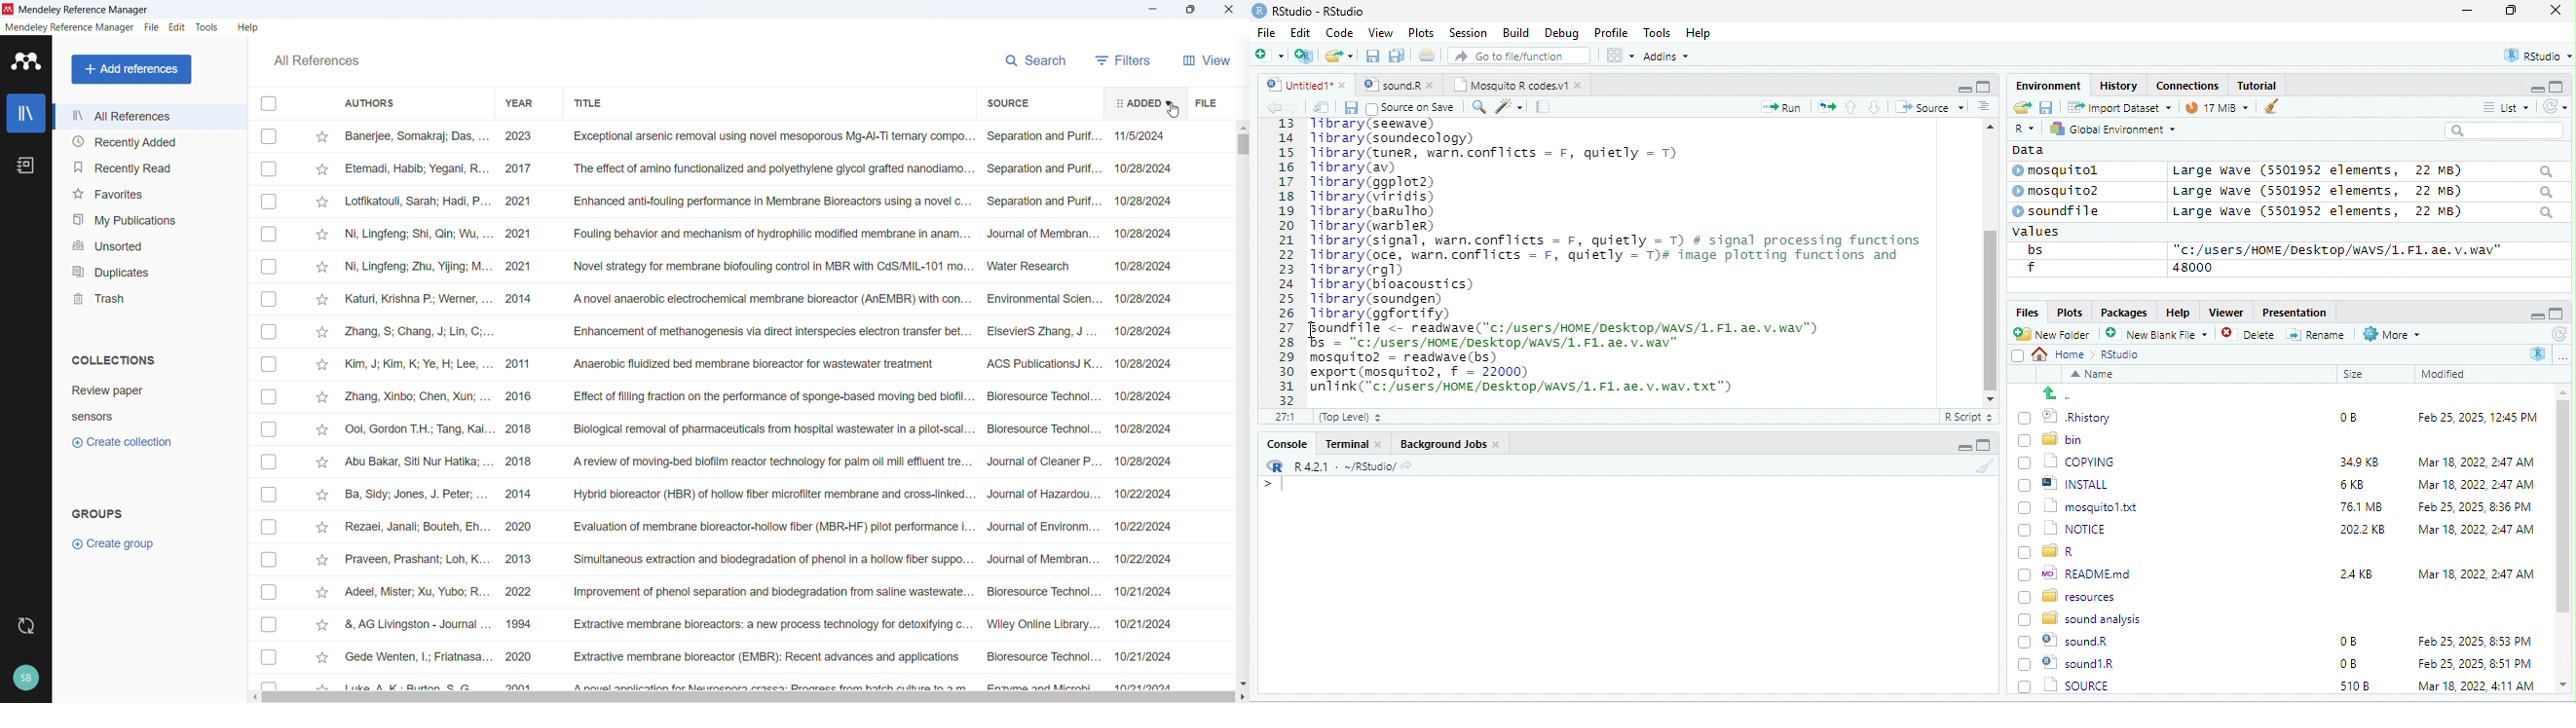 The width and height of the screenshot is (2576, 728). What do you see at coordinates (1516, 32) in the screenshot?
I see `Build` at bounding box center [1516, 32].